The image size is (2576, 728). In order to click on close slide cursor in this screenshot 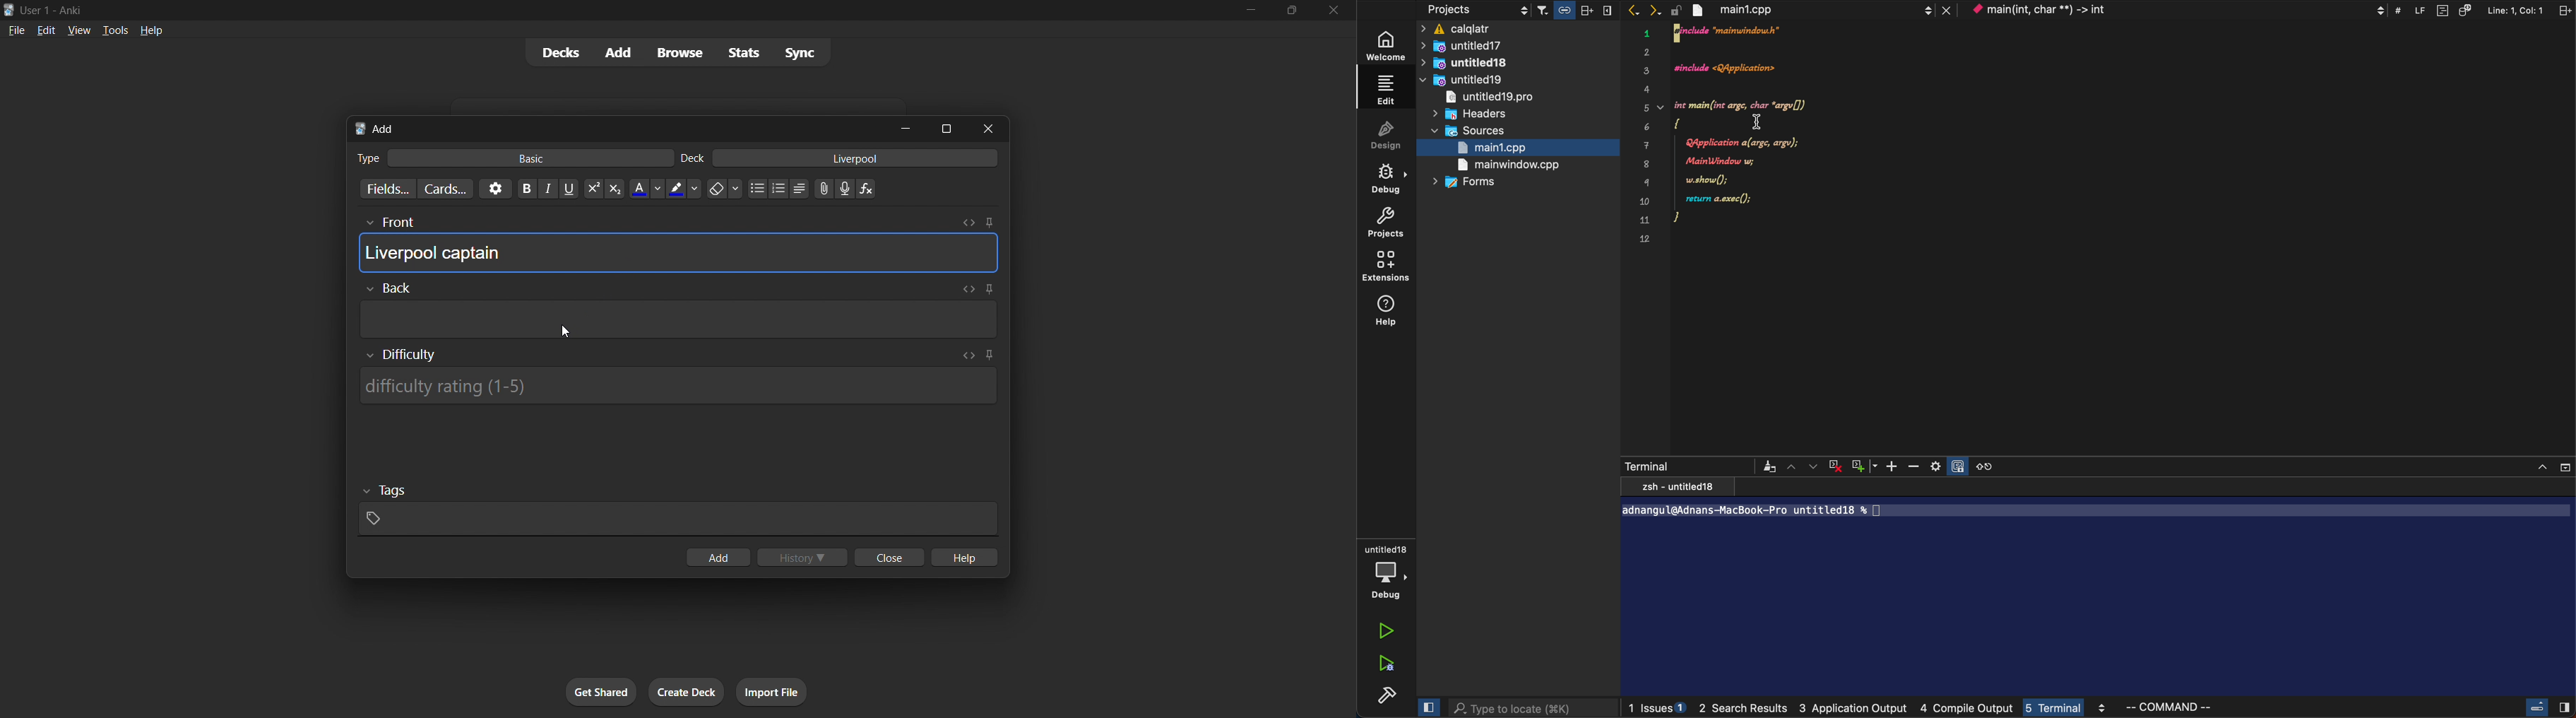, I will do `click(2544, 708)`.